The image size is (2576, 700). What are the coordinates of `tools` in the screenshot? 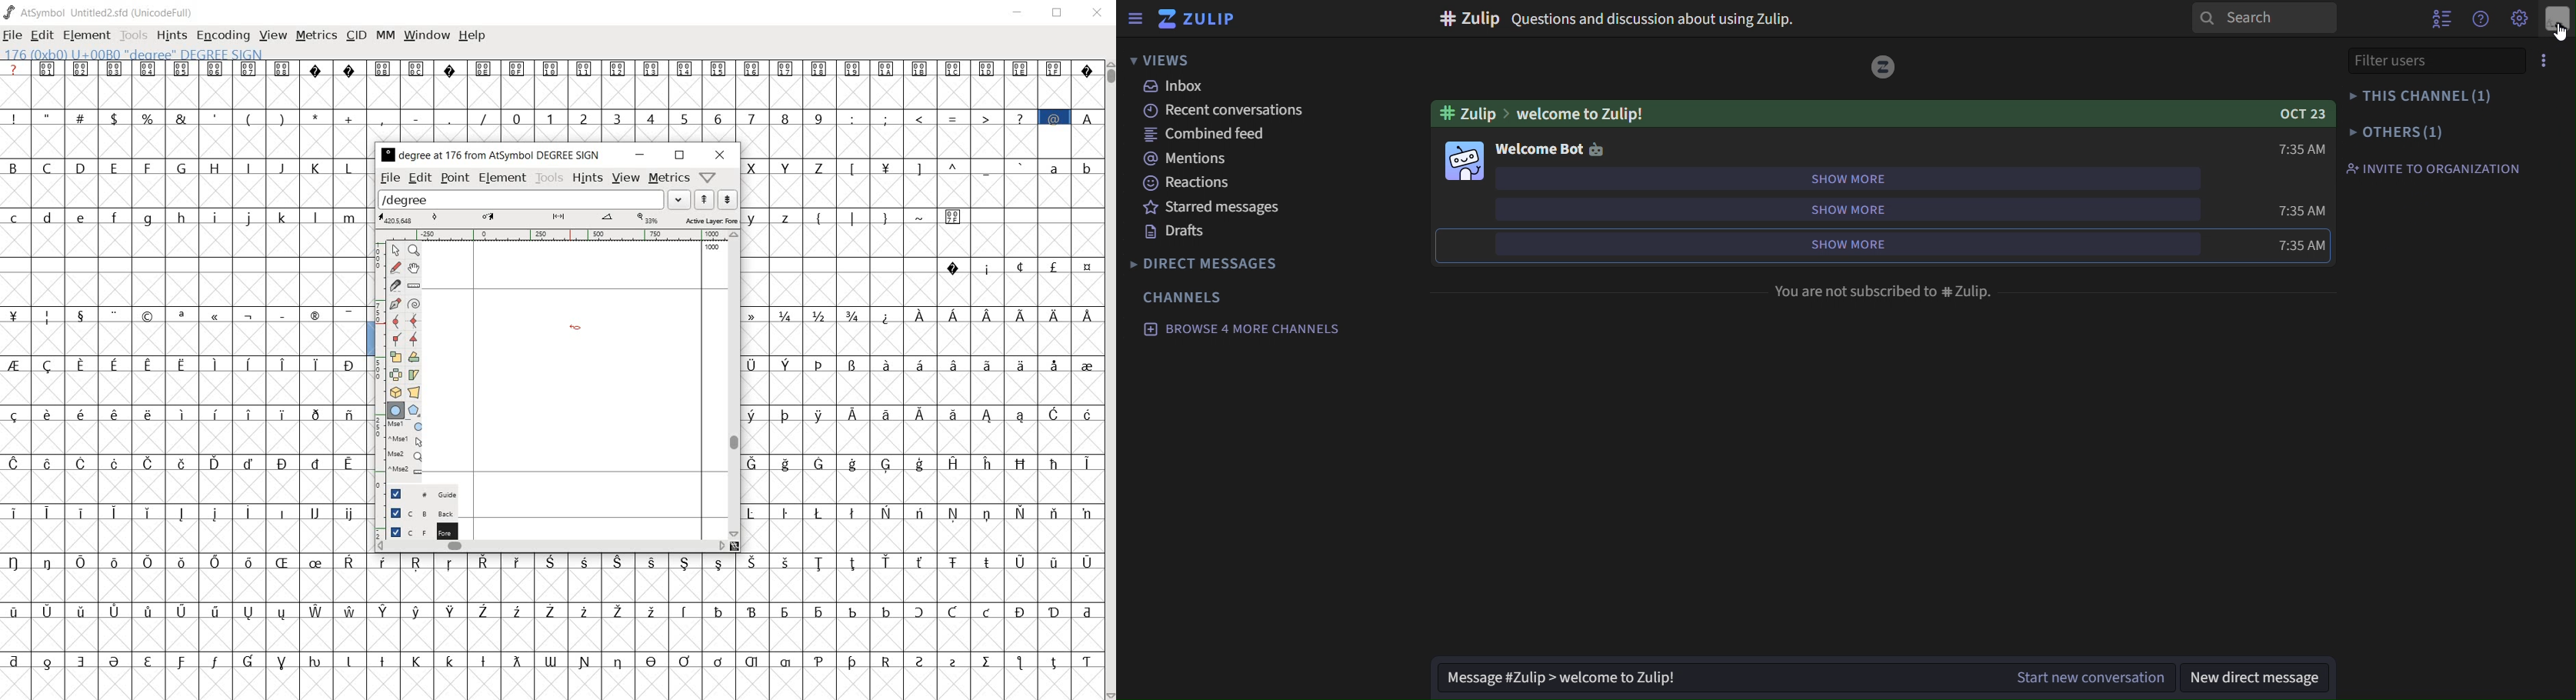 It's located at (134, 35).